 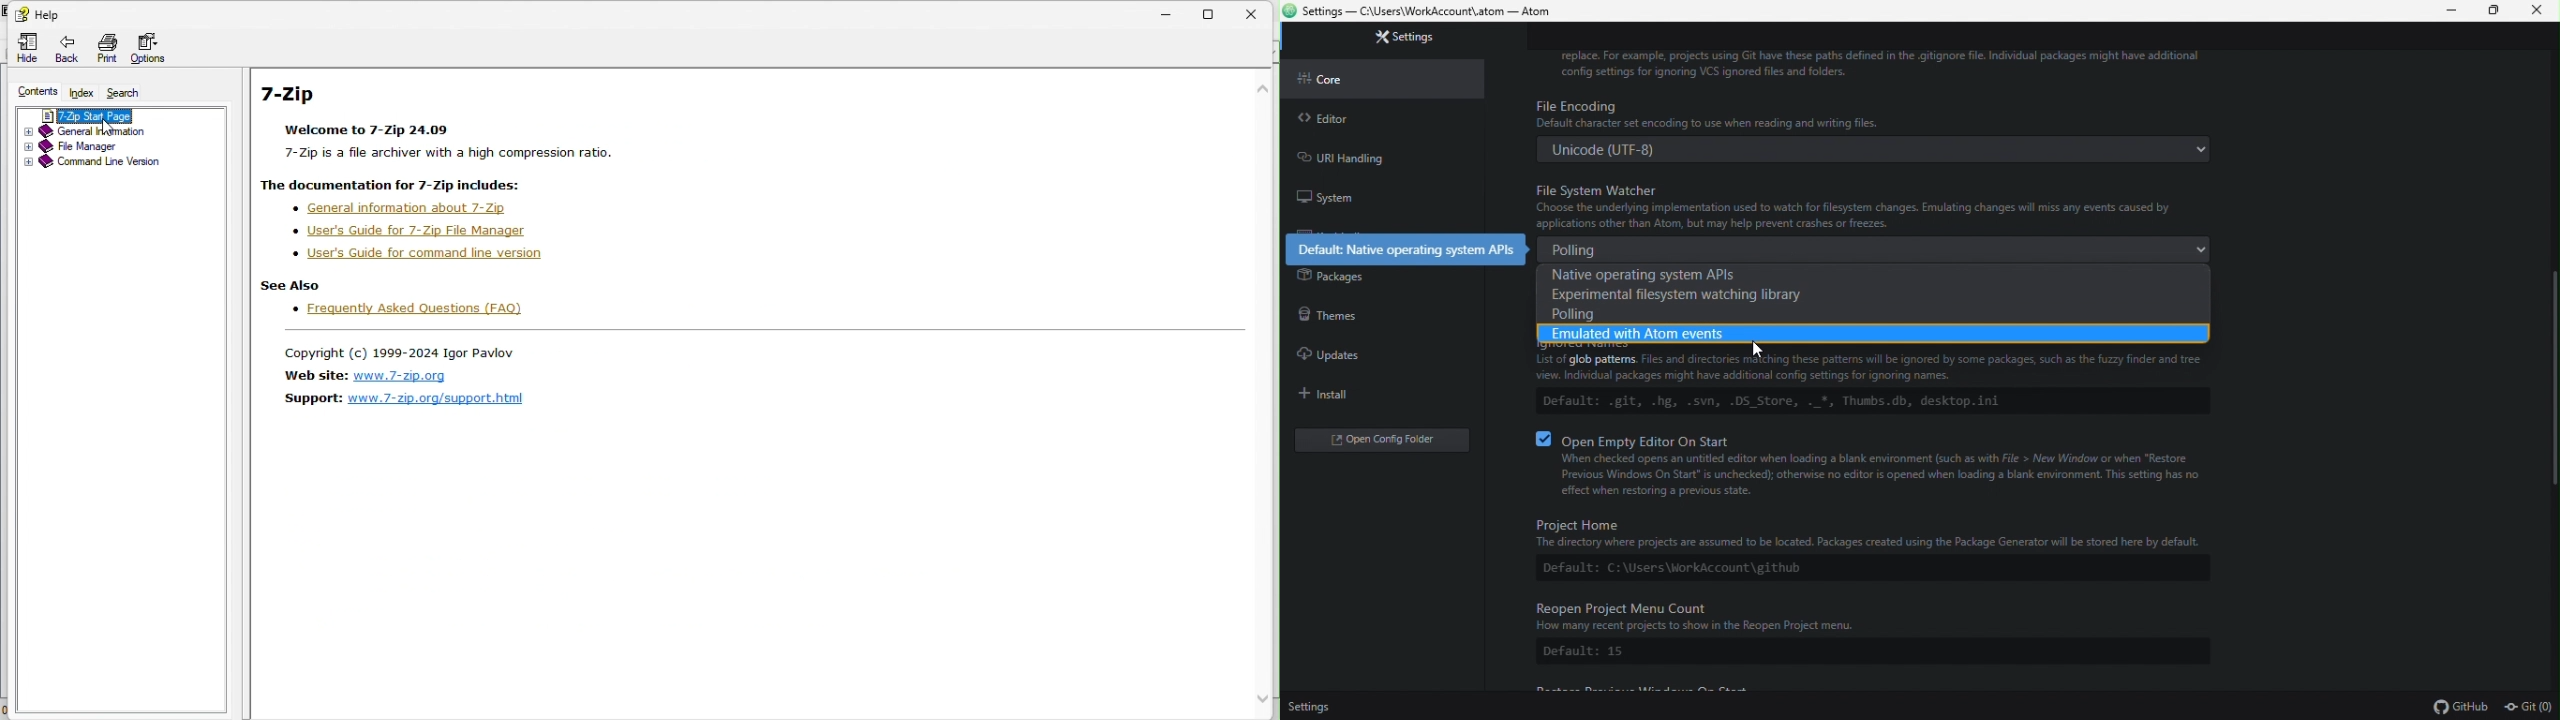 What do you see at coordinates (1682, 570) in the screenshot?
I see `Default: C:\Users\WorkAccount\github` at bounding box center [1682, 570].